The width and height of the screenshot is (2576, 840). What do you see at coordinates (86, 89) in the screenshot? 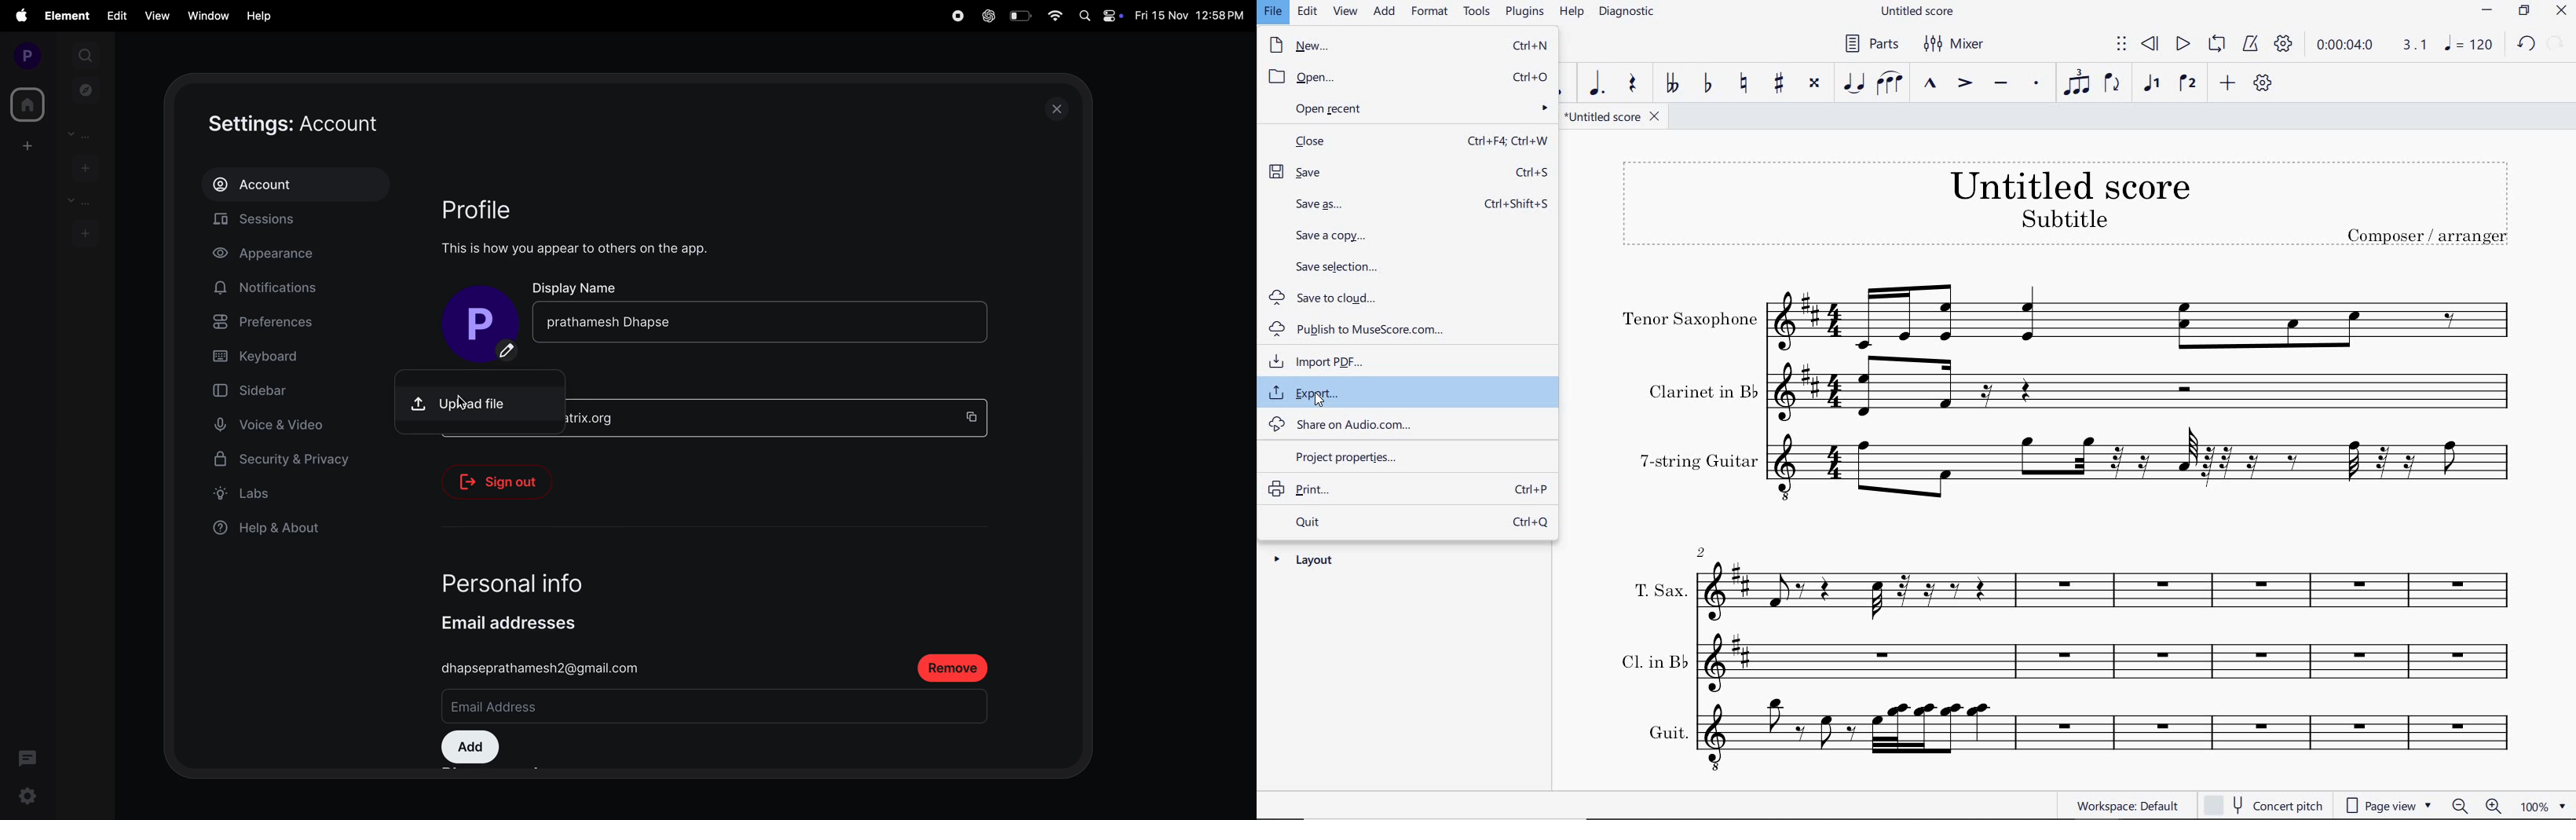
I see `explore` at bounding box center [86, 89].